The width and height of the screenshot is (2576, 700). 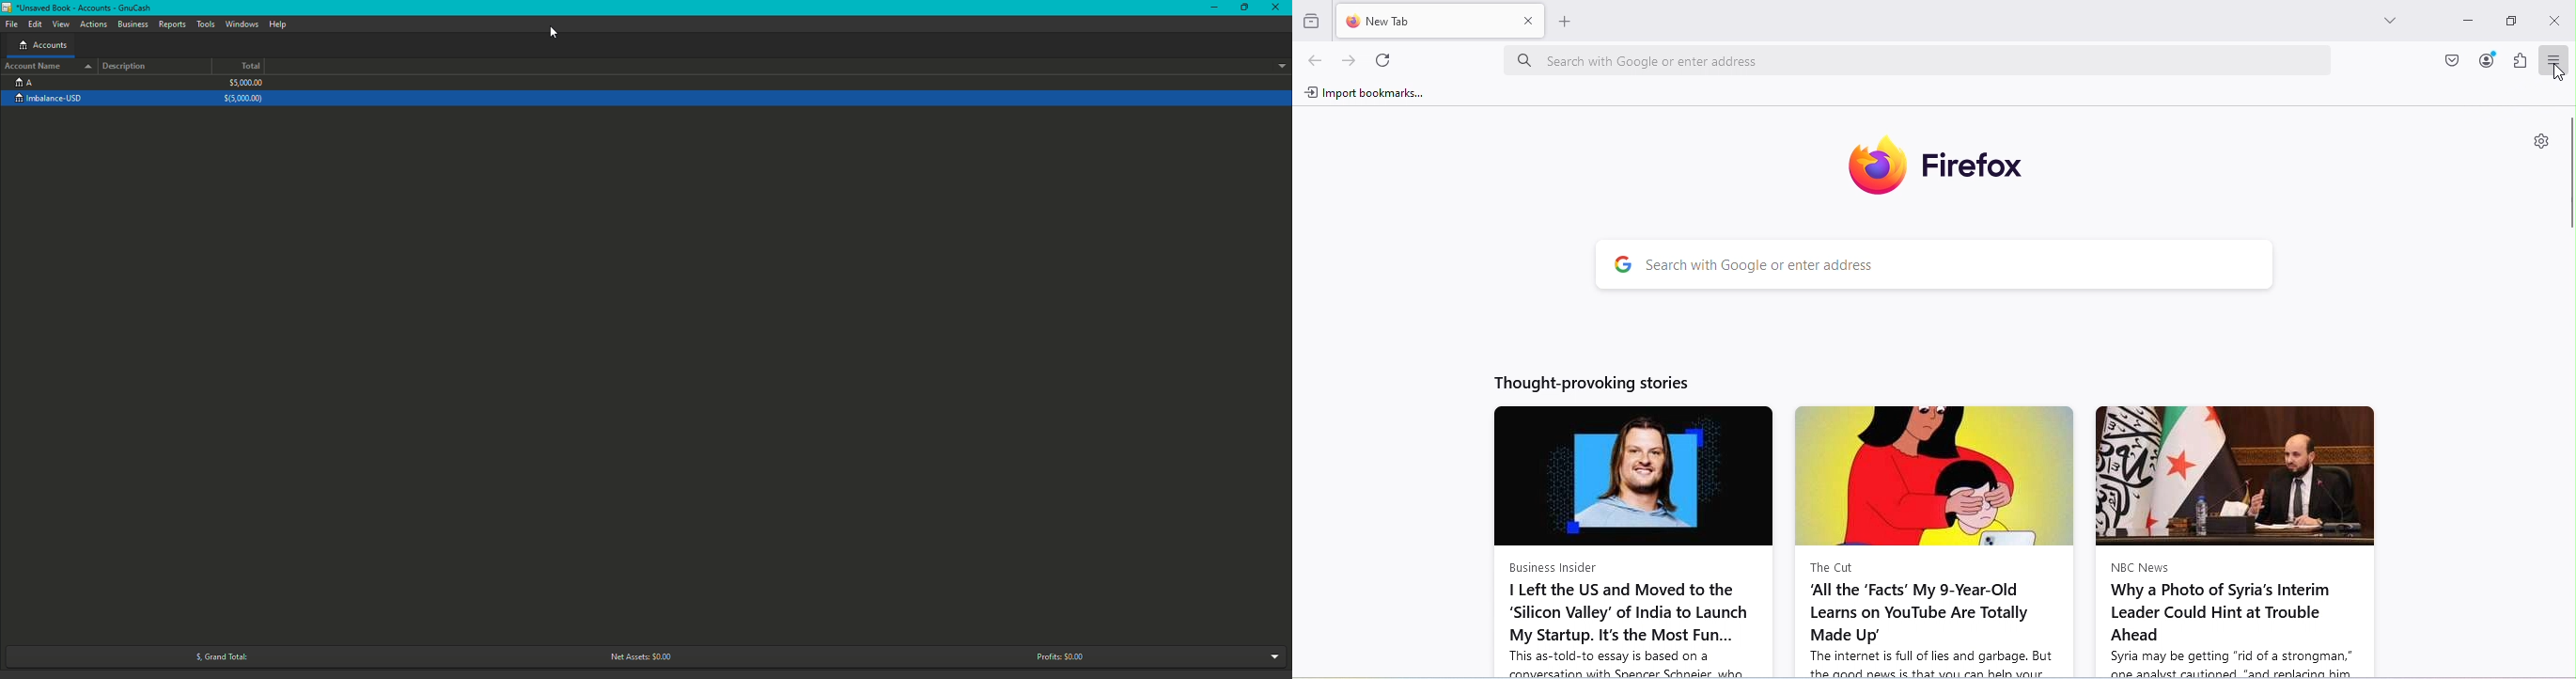 What do you see at coordinates (1623, 542) in the screenshot?
I see `News article from business insider` at bounding box center [1623, 542].